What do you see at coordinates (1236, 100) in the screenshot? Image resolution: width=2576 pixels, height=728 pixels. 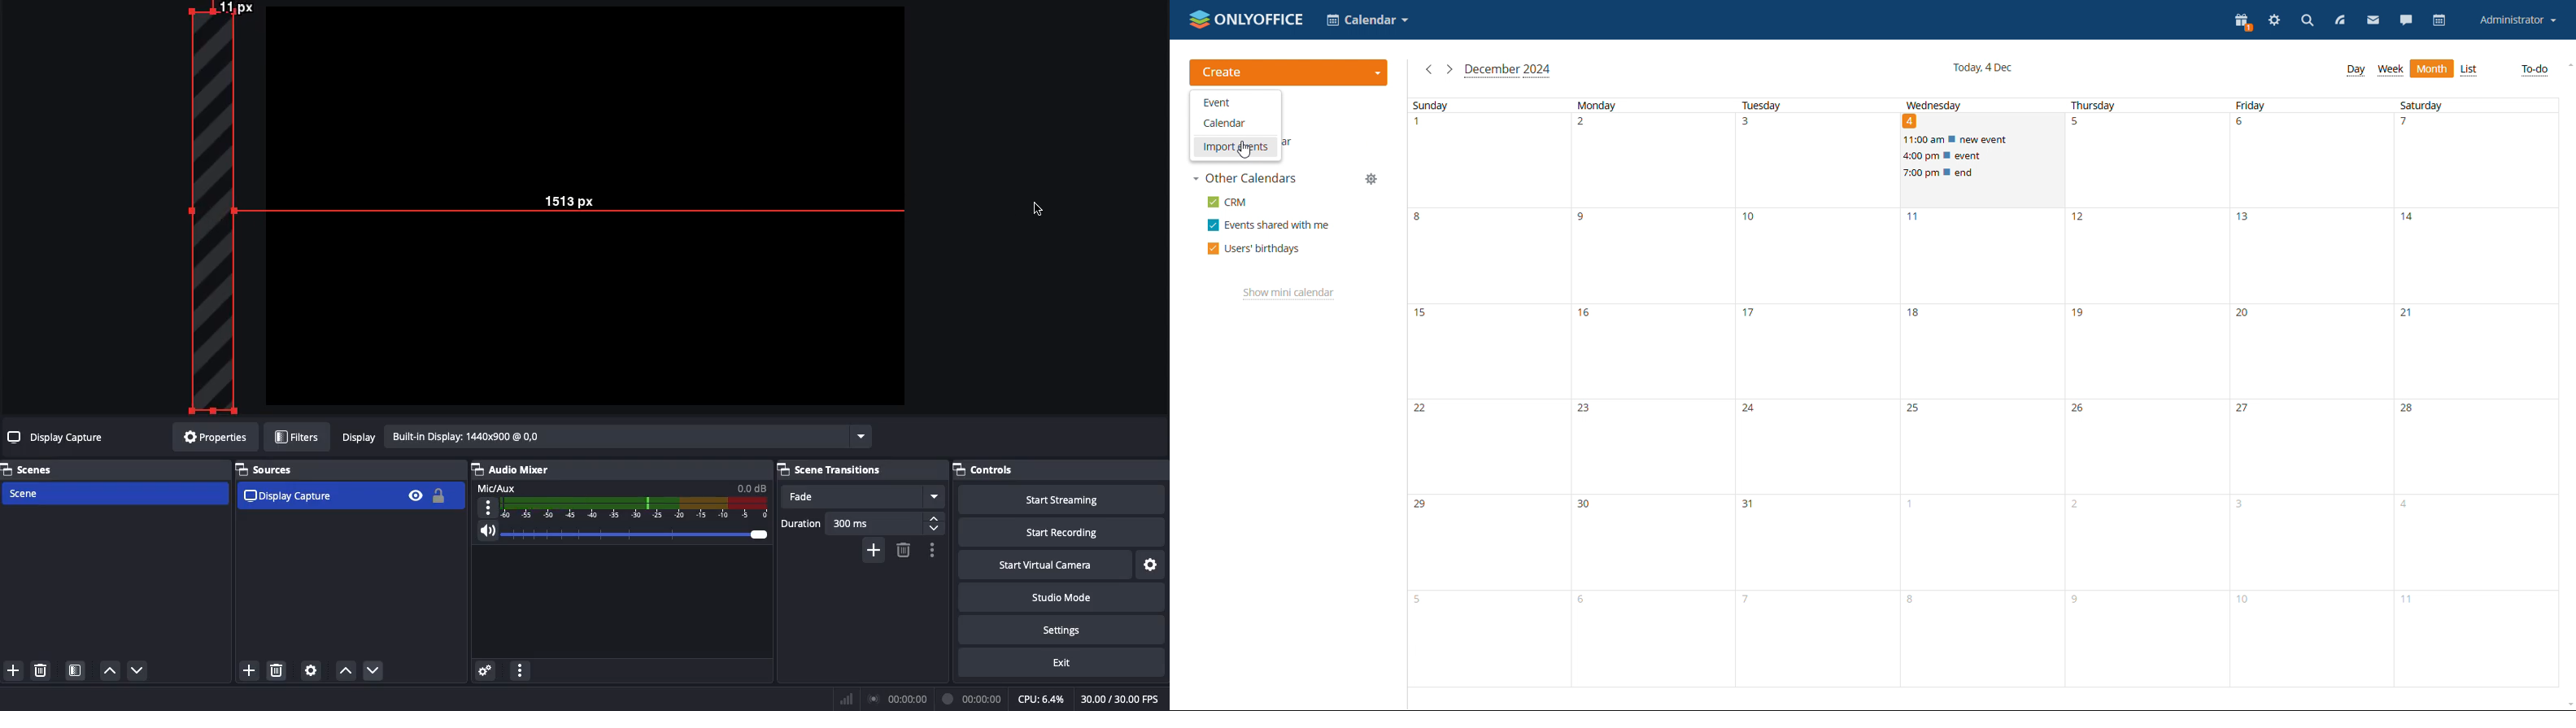 I see `event` at bounding box center [1236, 100].